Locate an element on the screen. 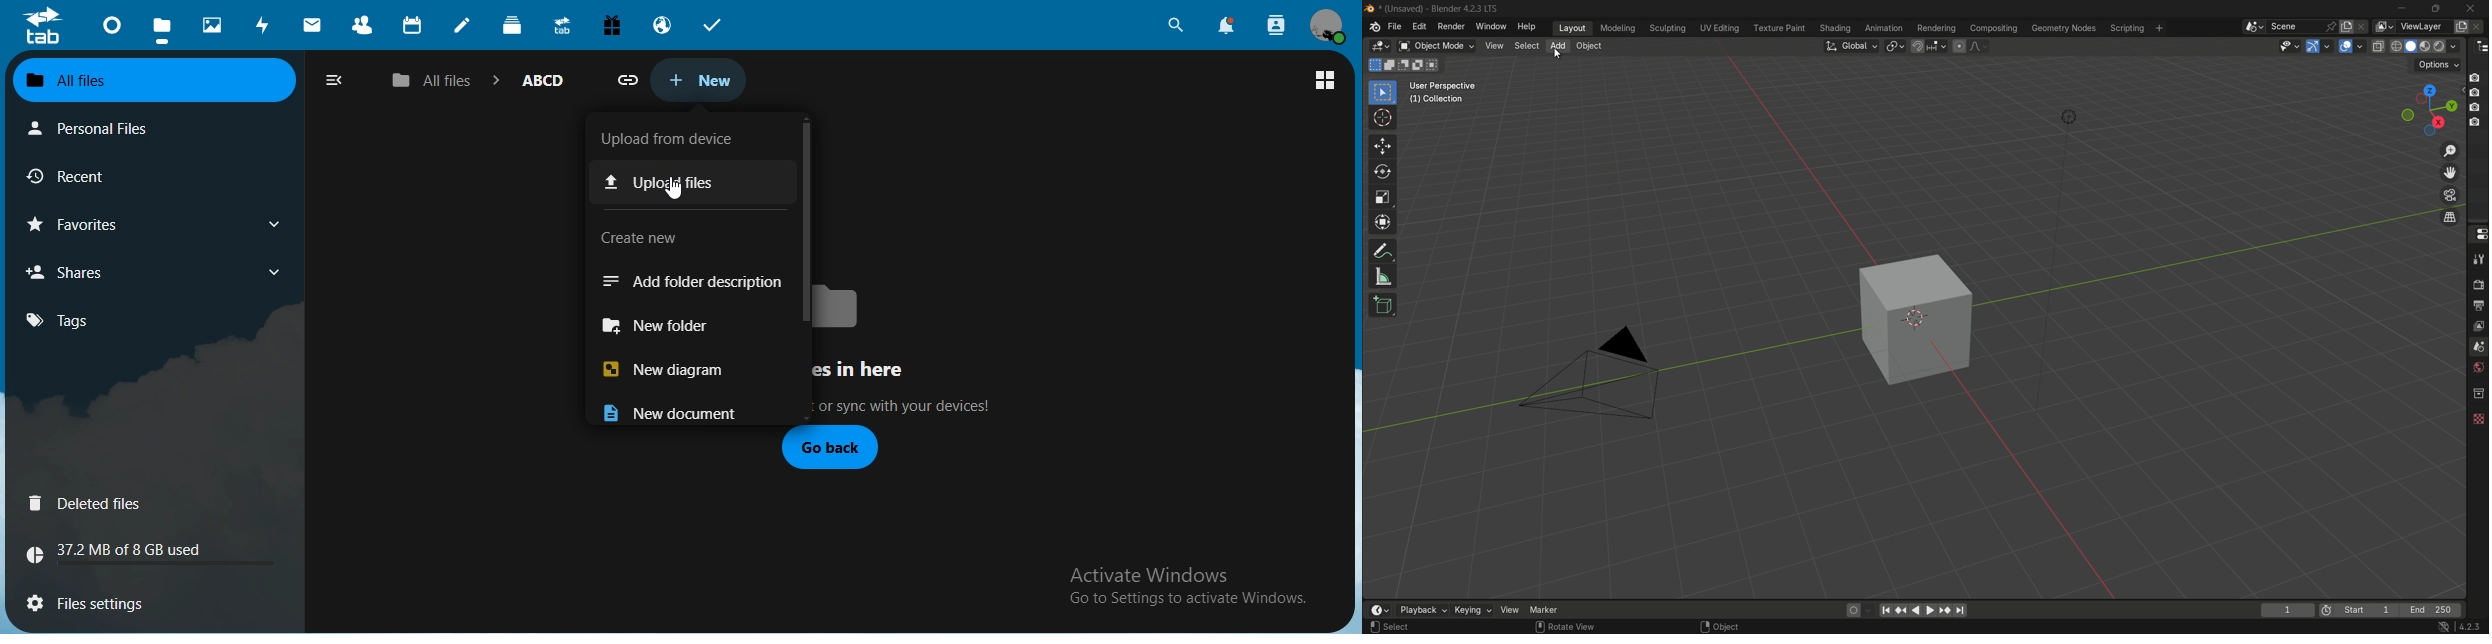 The image size is (2492, 644). attach is located at coordinates (630, 81).